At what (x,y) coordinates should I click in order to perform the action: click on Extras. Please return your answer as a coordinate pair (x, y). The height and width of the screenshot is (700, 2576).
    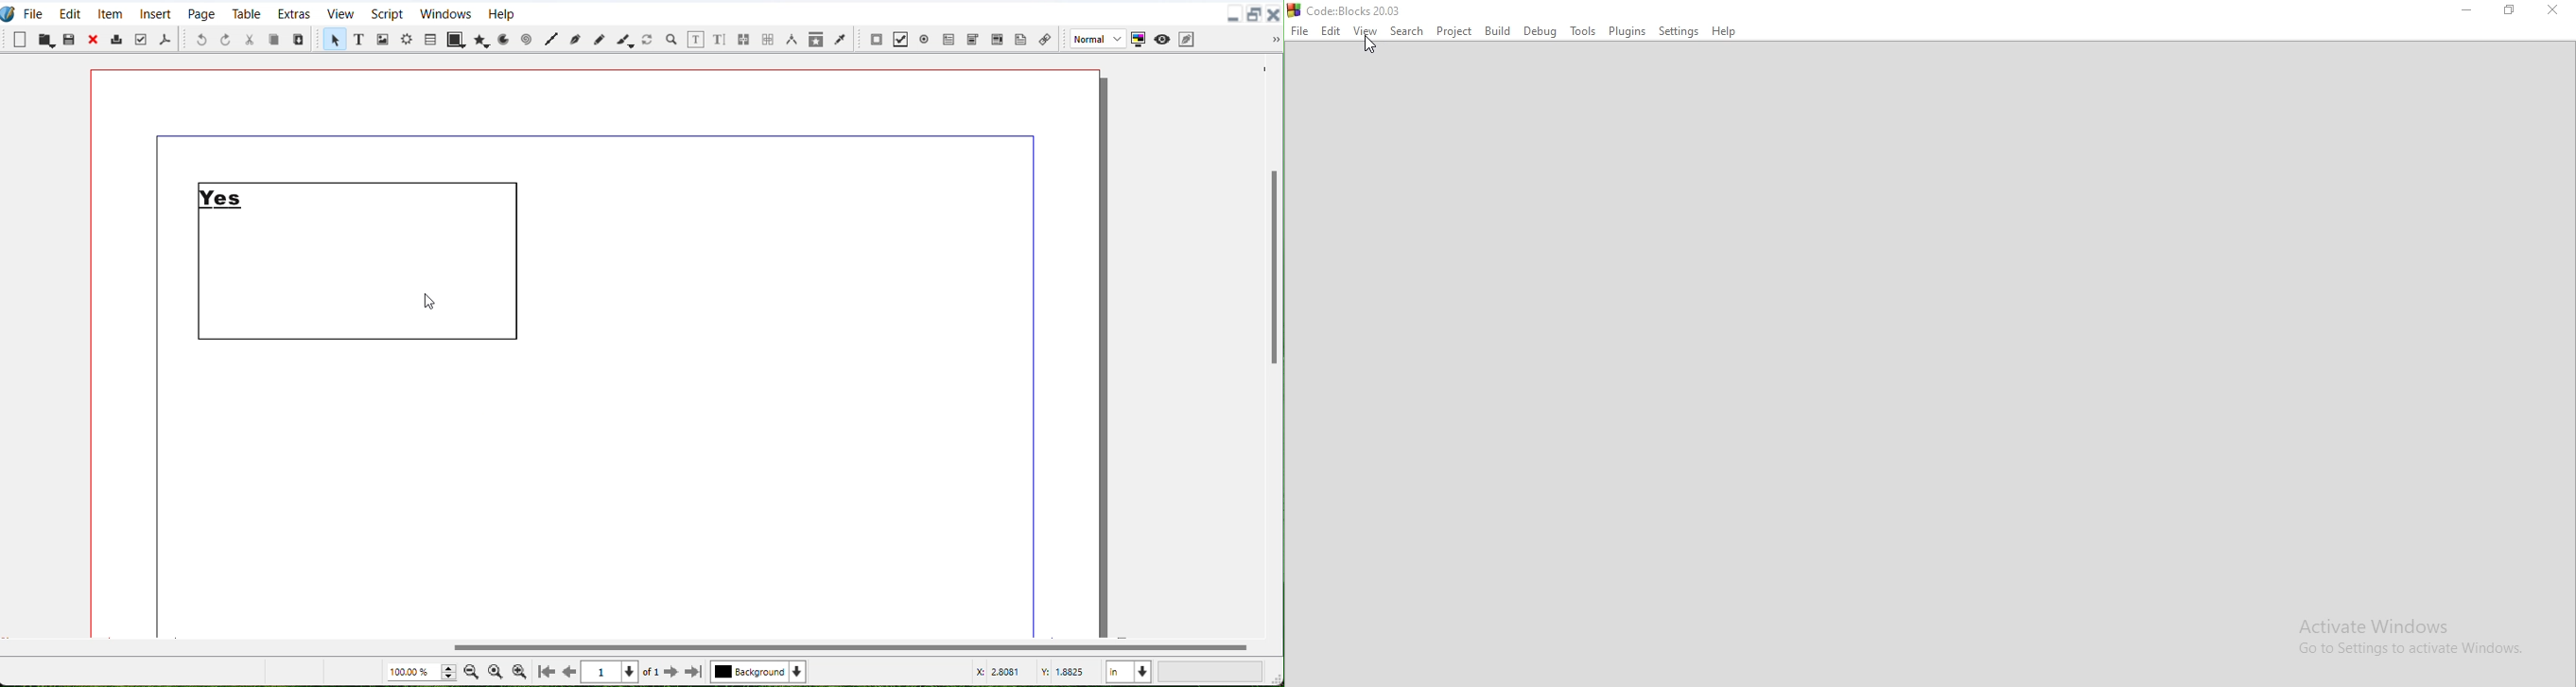
    Looking at the image, I should click on (294, 13).